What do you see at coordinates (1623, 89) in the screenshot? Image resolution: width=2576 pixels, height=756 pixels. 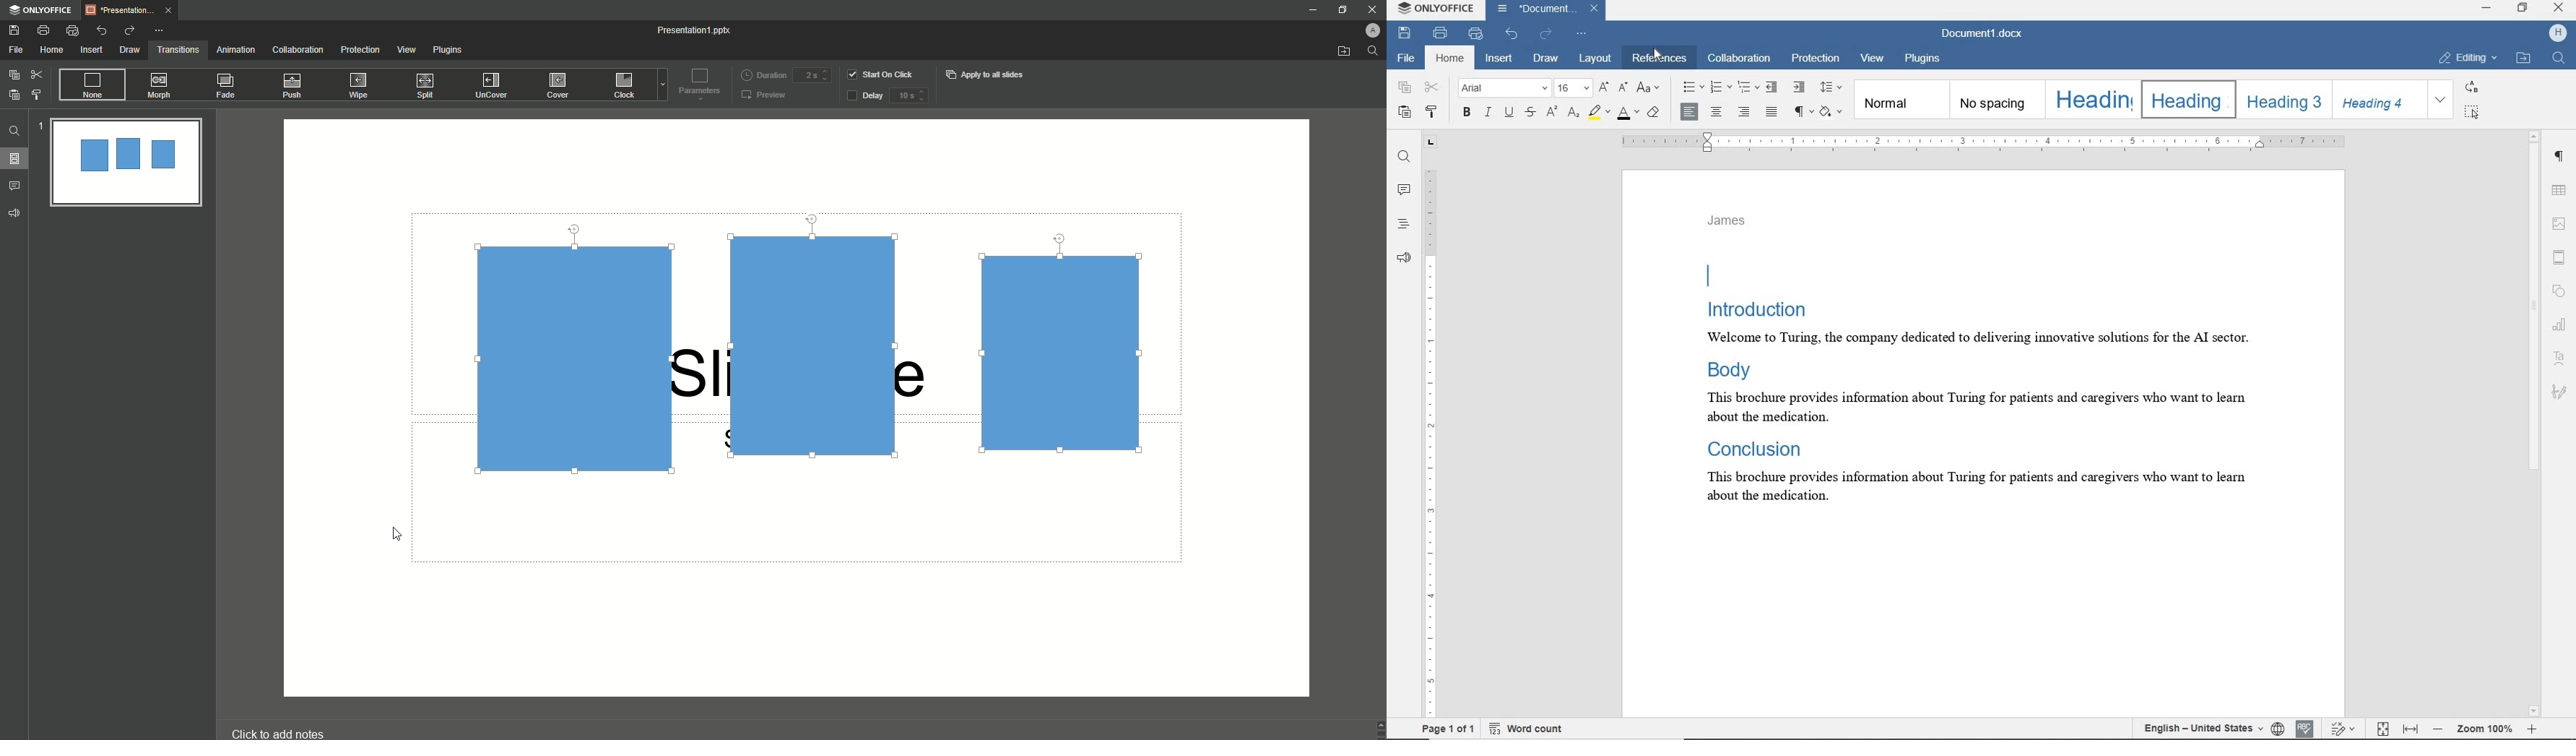 I see `decrement font size` at bounding box center [1623, 89].